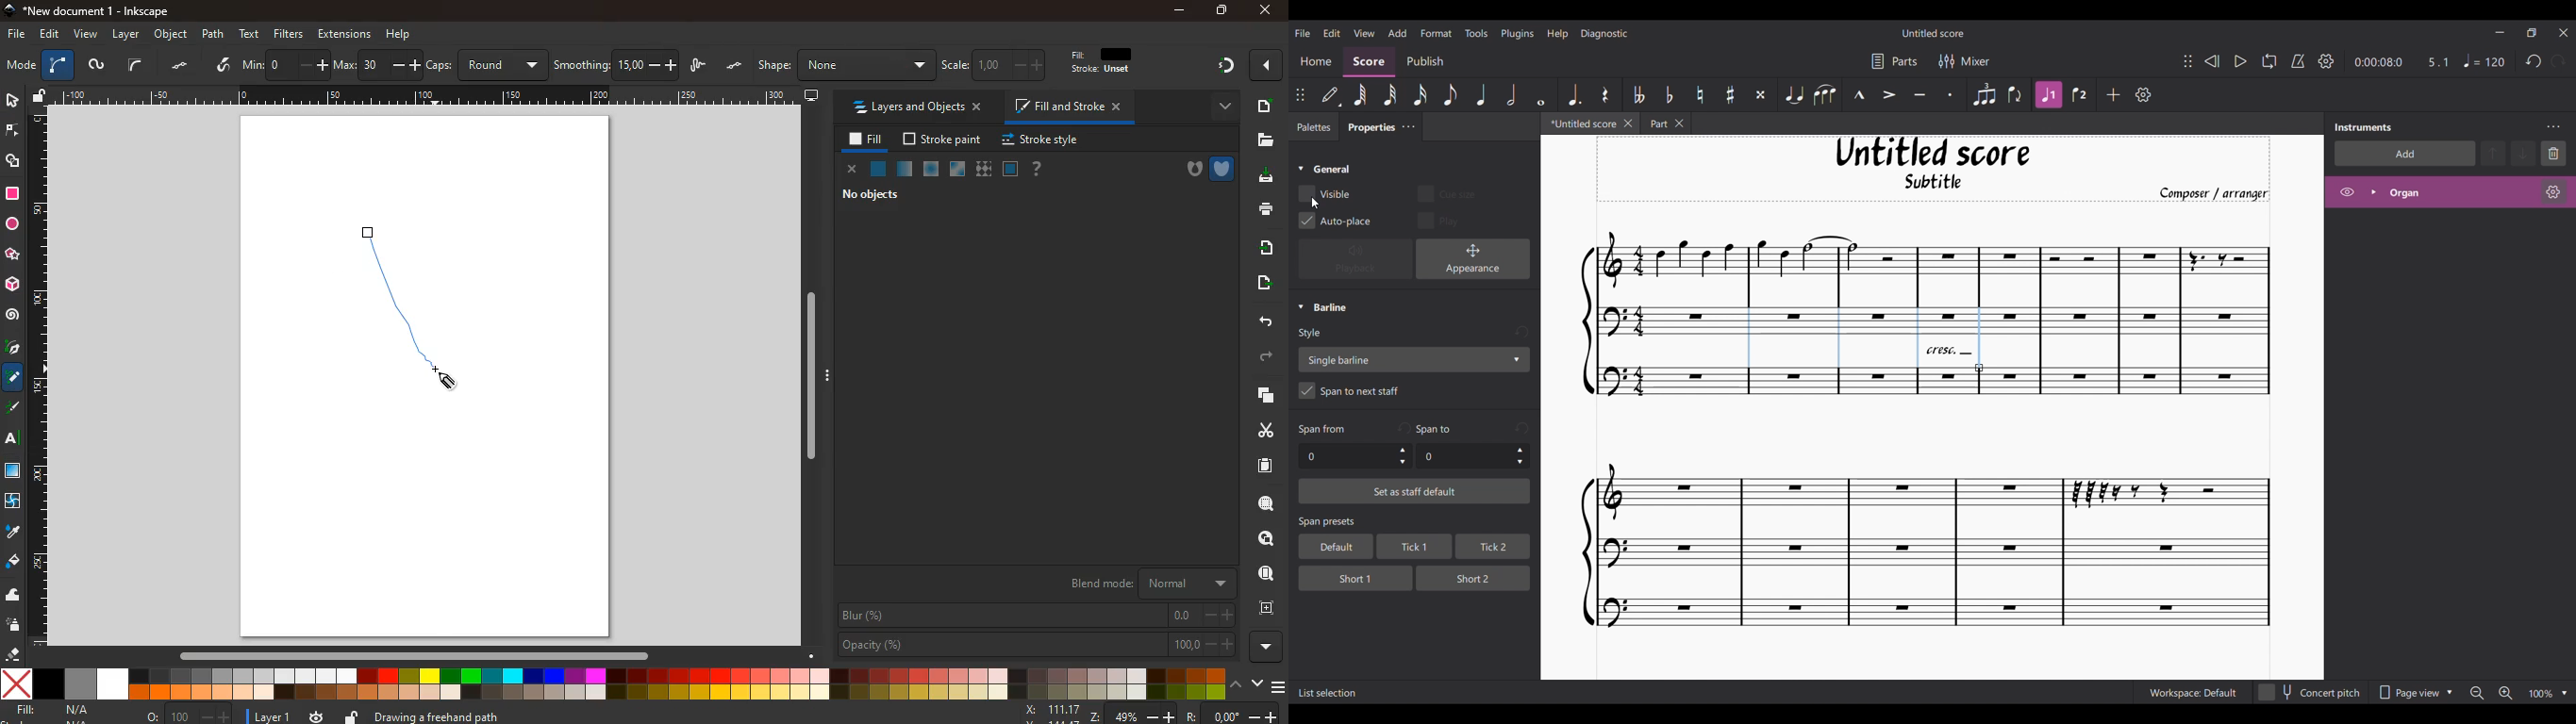  I want to click on Augmentation dot, so click(1573, 94).